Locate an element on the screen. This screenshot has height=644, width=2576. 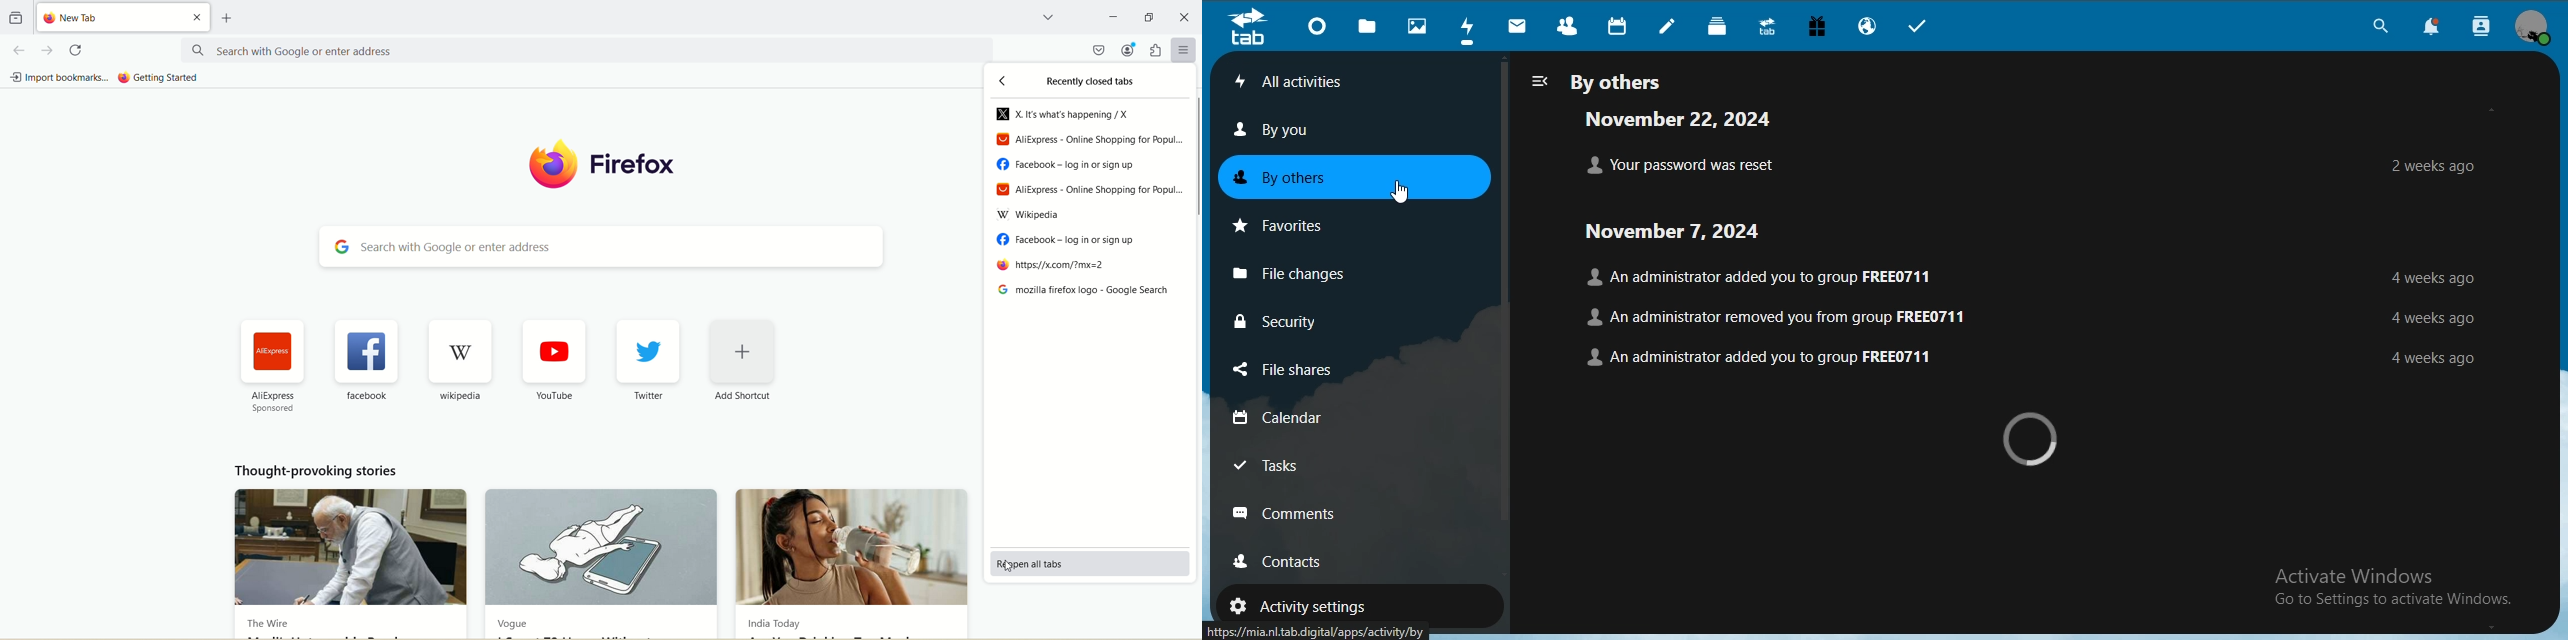
firefox is located at coordinates (634, 167).